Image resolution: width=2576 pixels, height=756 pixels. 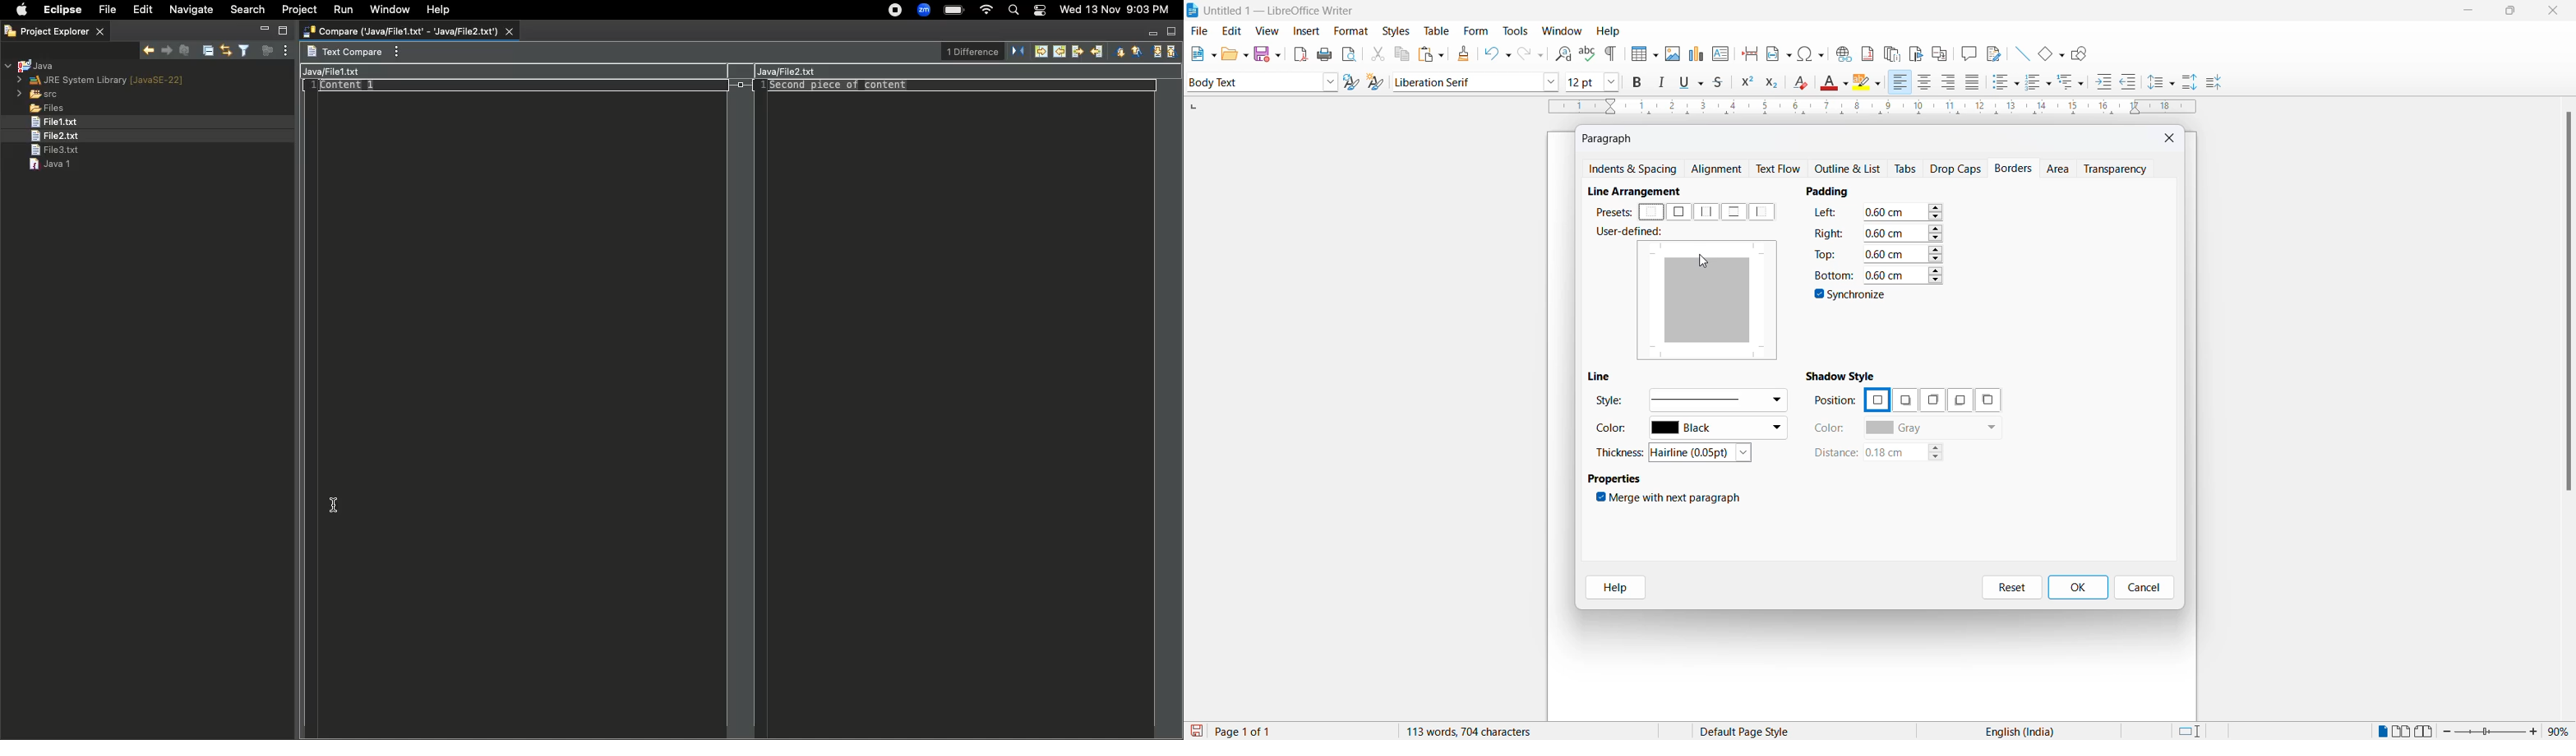 I want to click on all sides, so click(x=1678, y=212).